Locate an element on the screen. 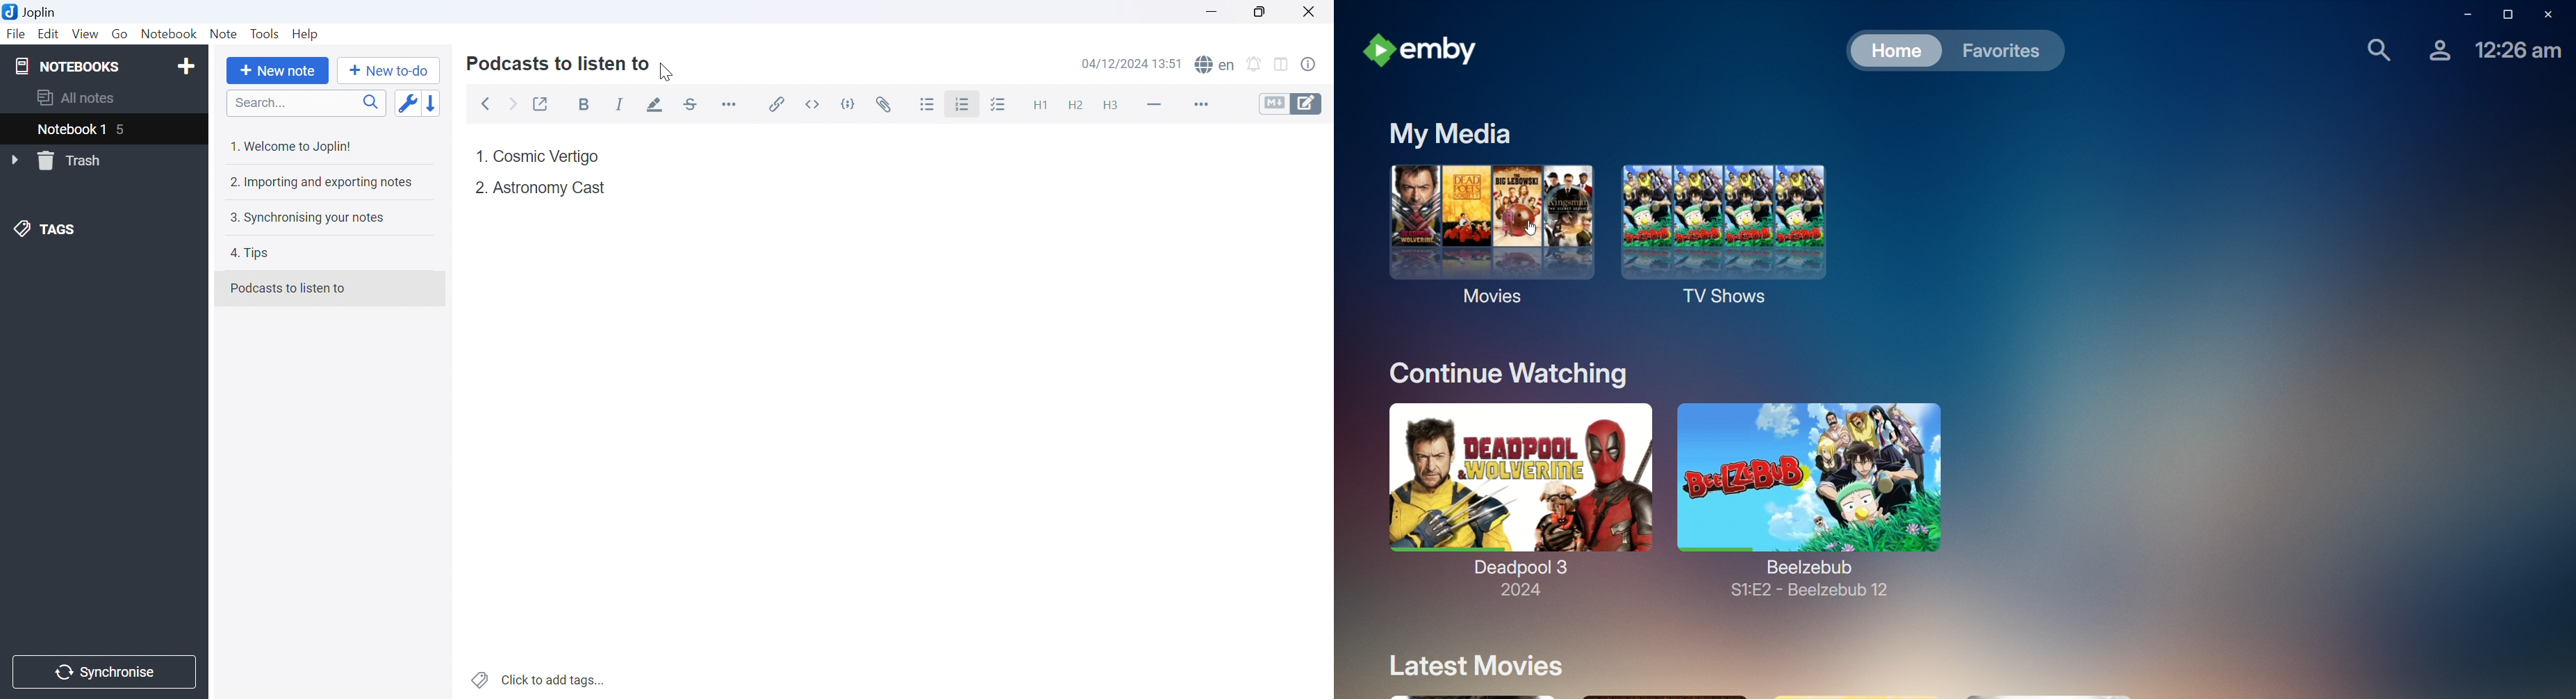  Go is located at coordinates (119, 33).